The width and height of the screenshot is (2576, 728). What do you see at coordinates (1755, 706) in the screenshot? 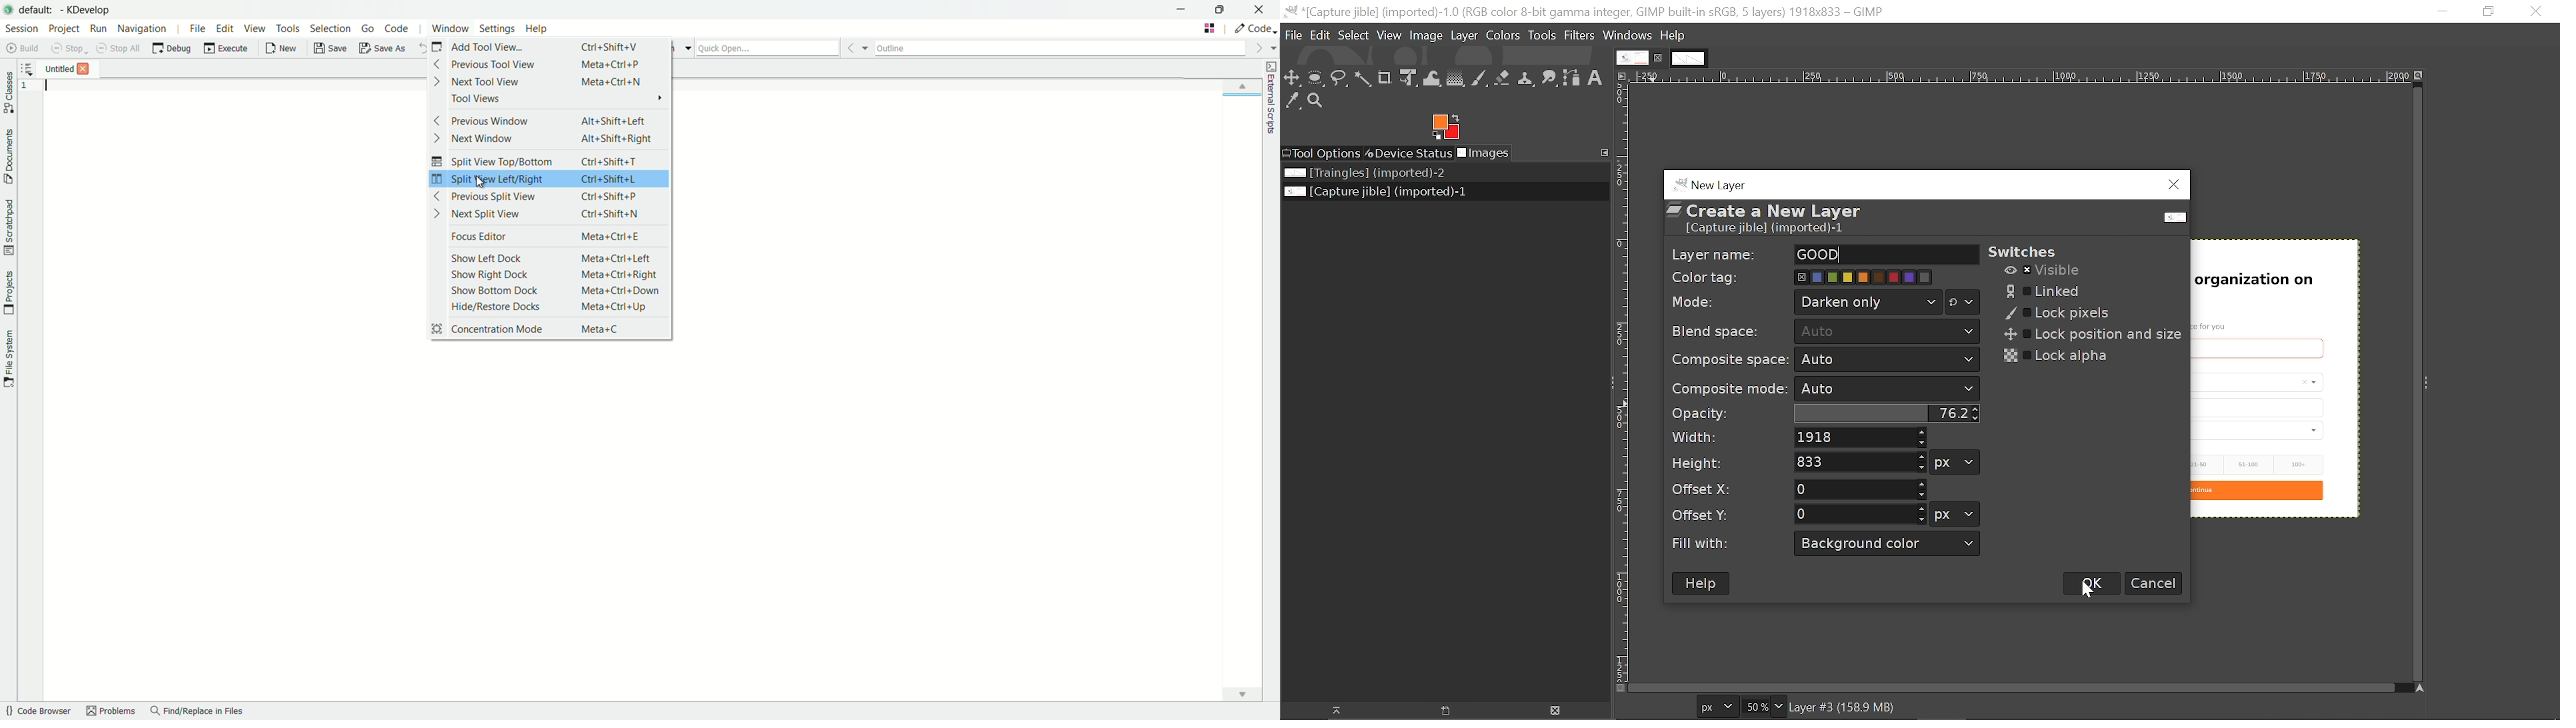
I see `Current zoom` at bounding box center [1755, 706].